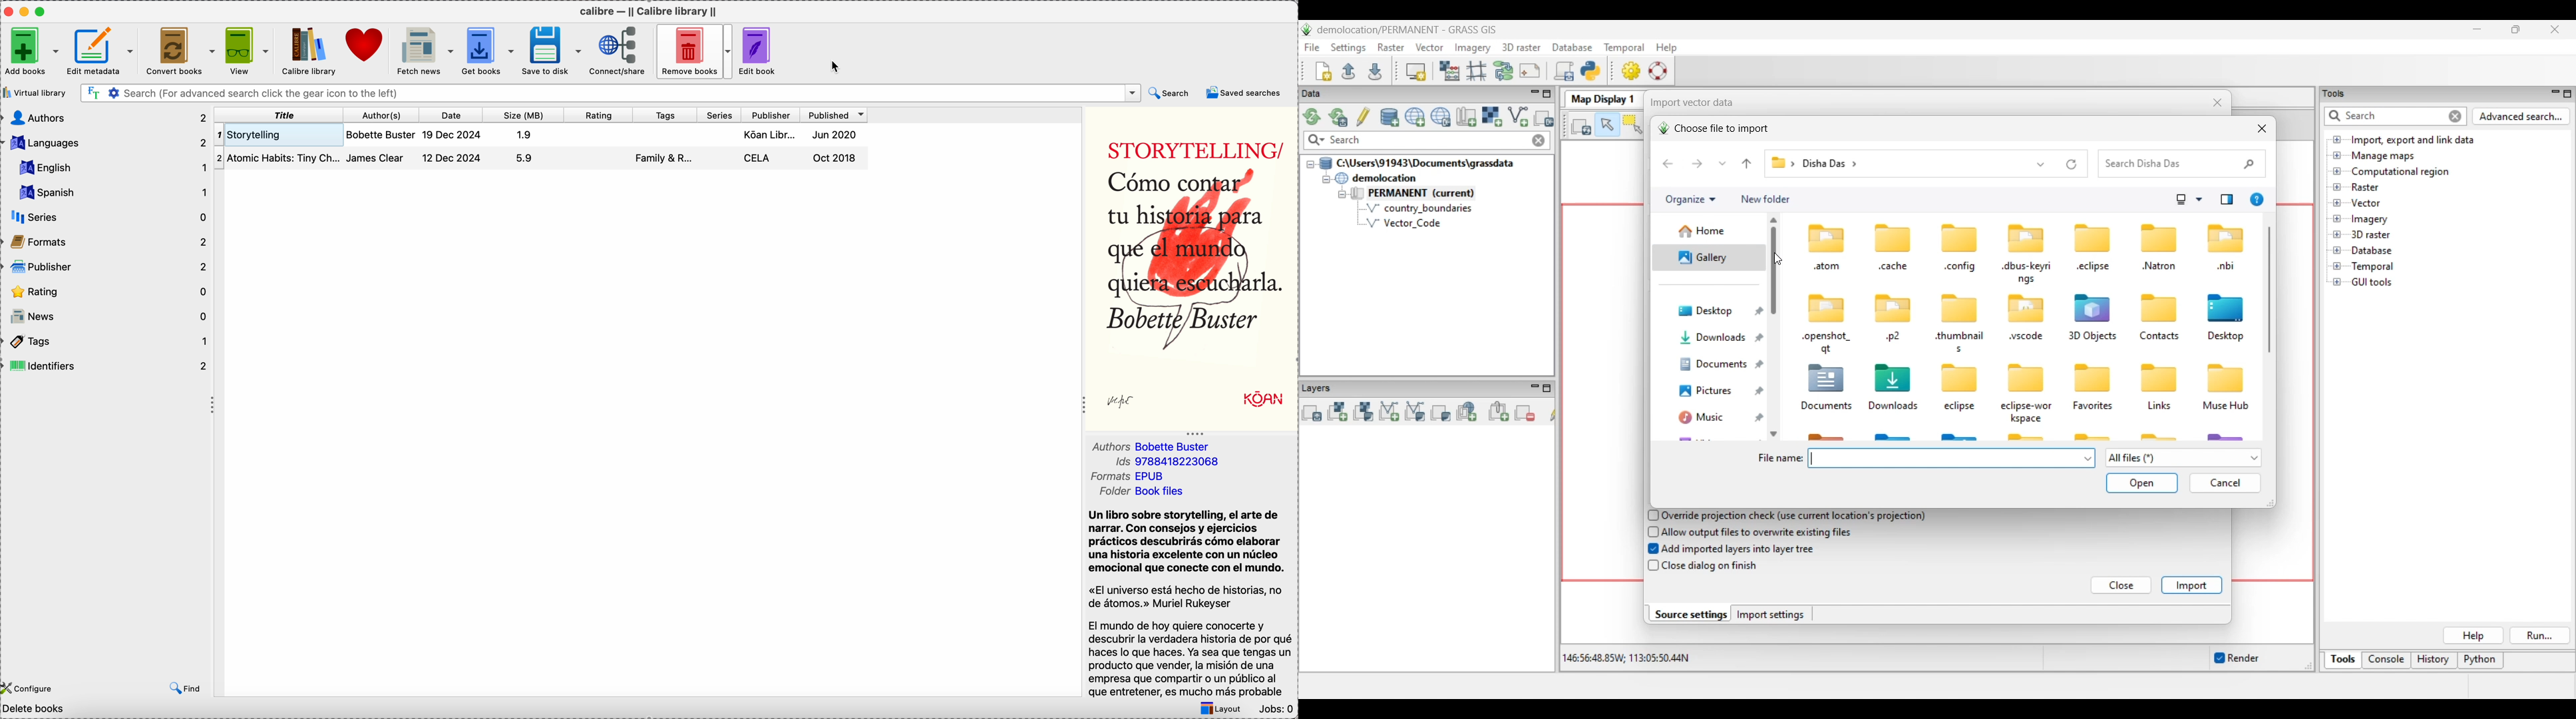 This screenshot has height=728, width=2576. I want to click on title, so click(280, 115).